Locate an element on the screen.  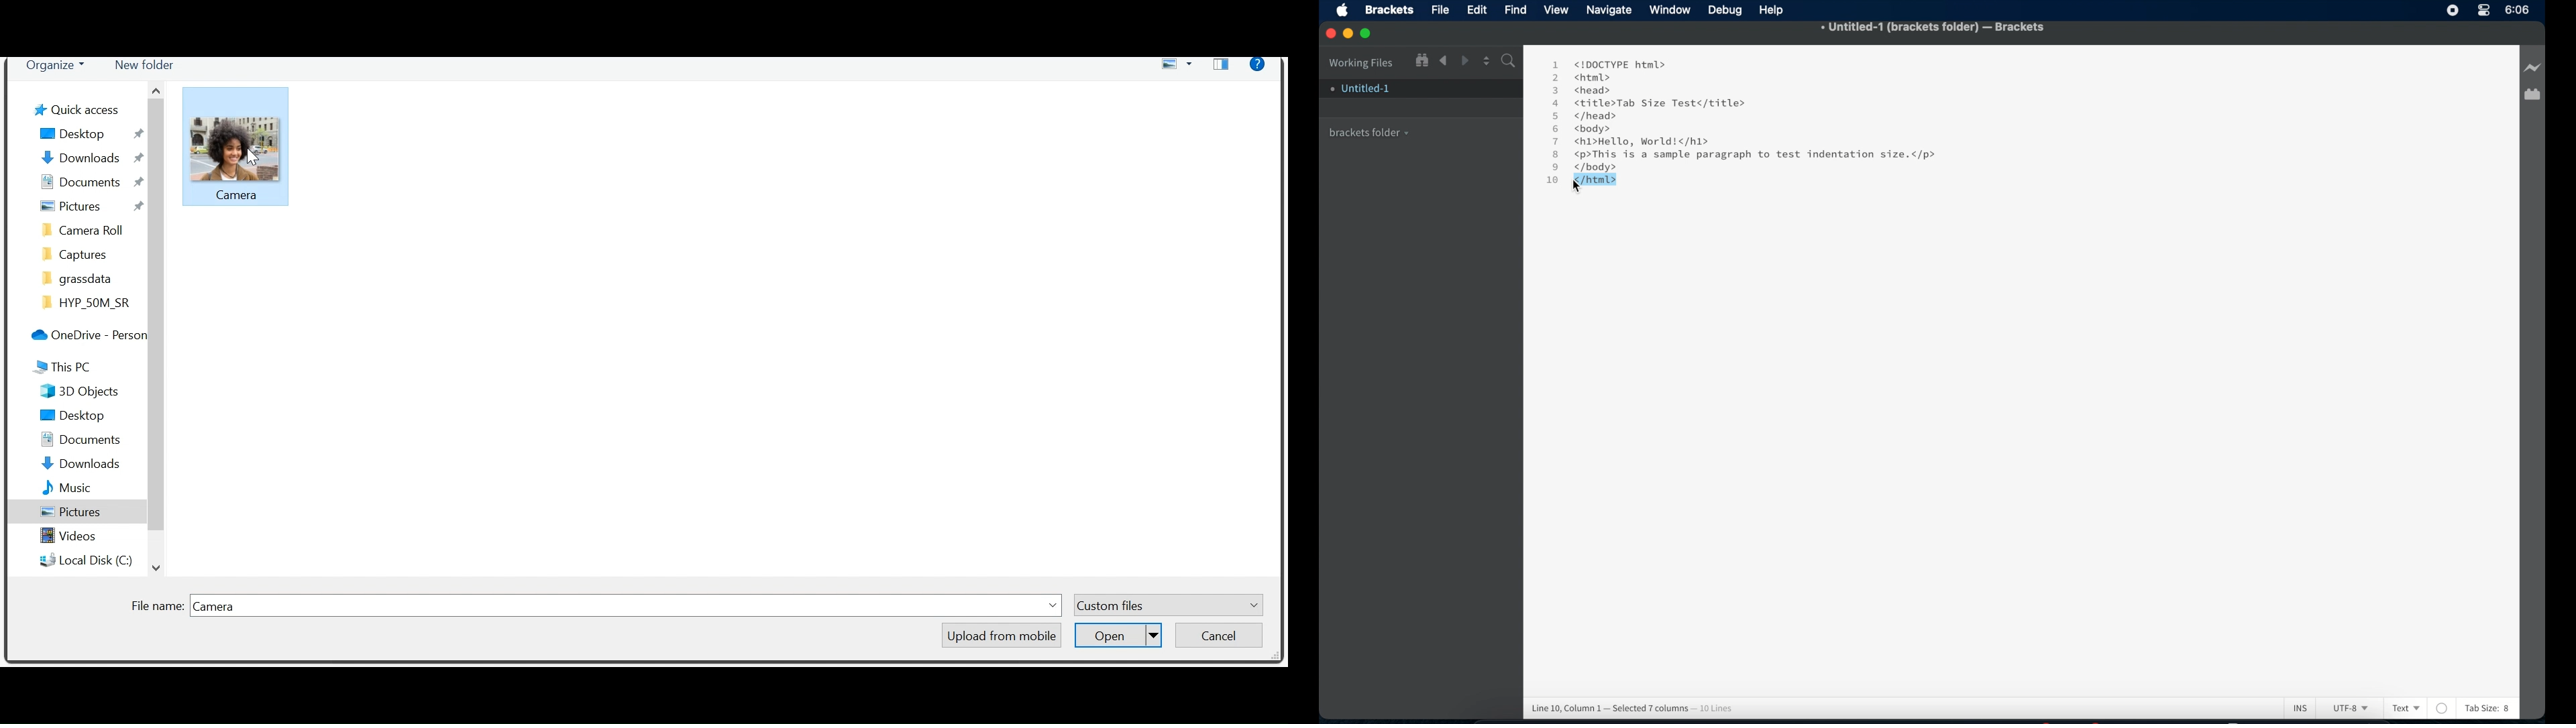
4 <title> Tab Size Test</title> is located at coordinates (1648, 103).